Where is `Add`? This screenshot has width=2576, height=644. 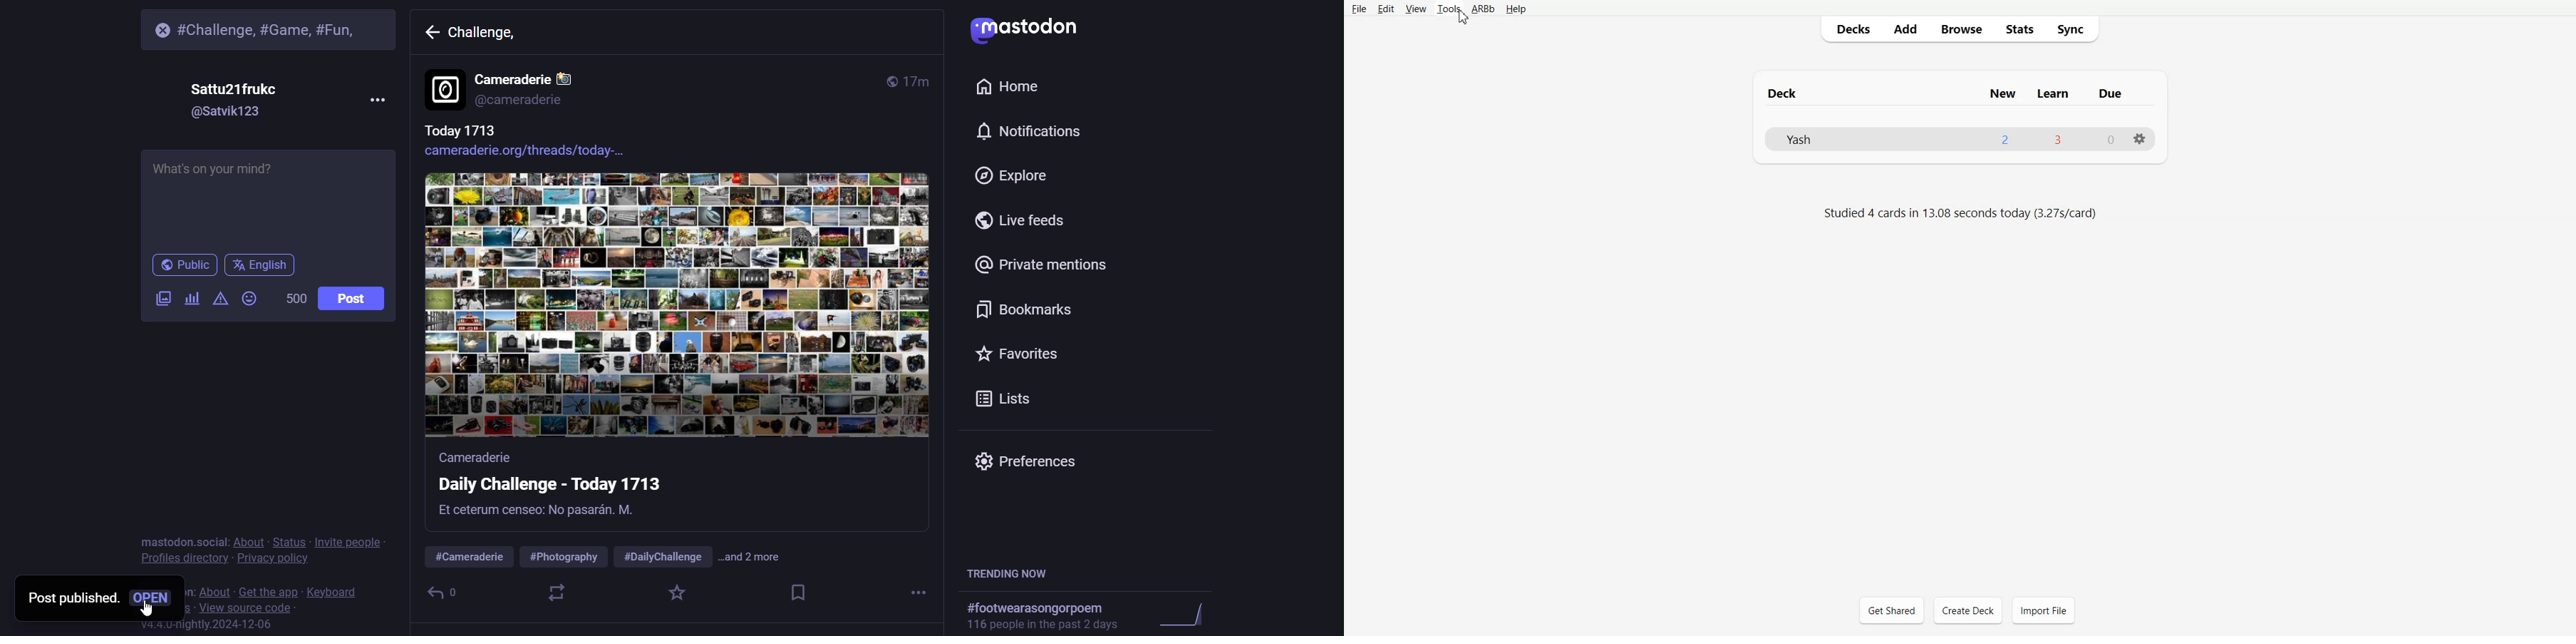 Add is located at coordinates (1905, 29).